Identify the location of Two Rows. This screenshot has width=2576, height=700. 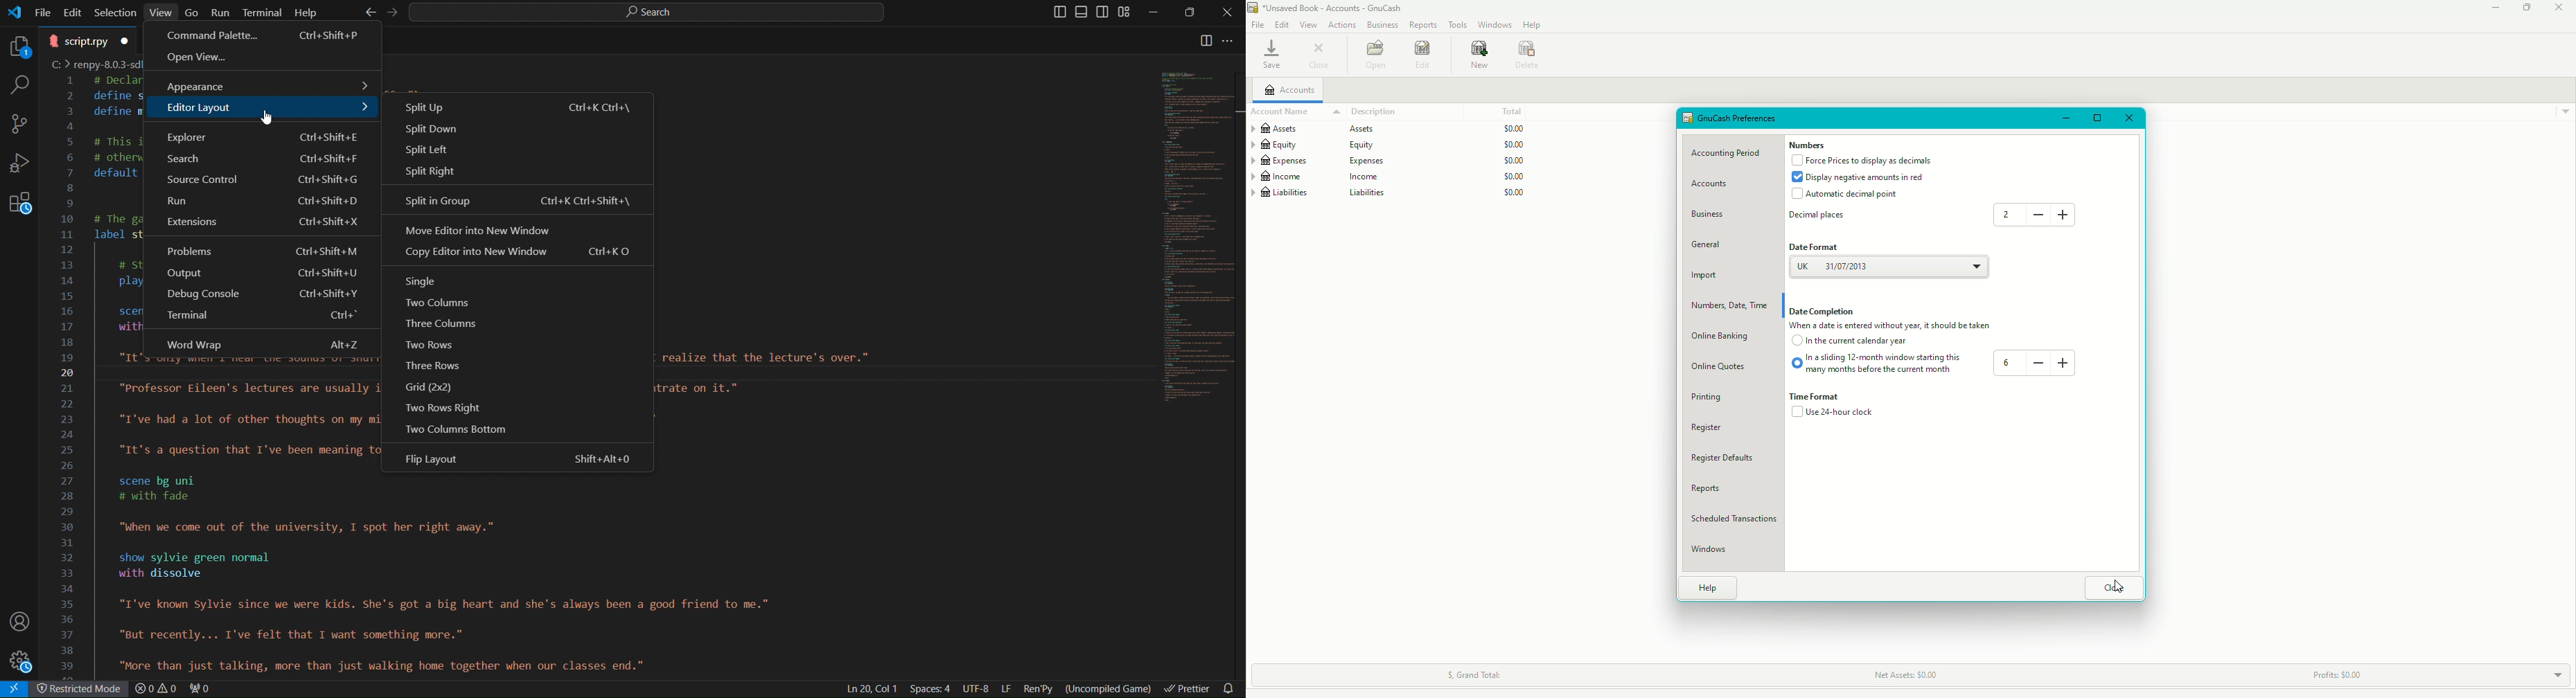
(445, 347).